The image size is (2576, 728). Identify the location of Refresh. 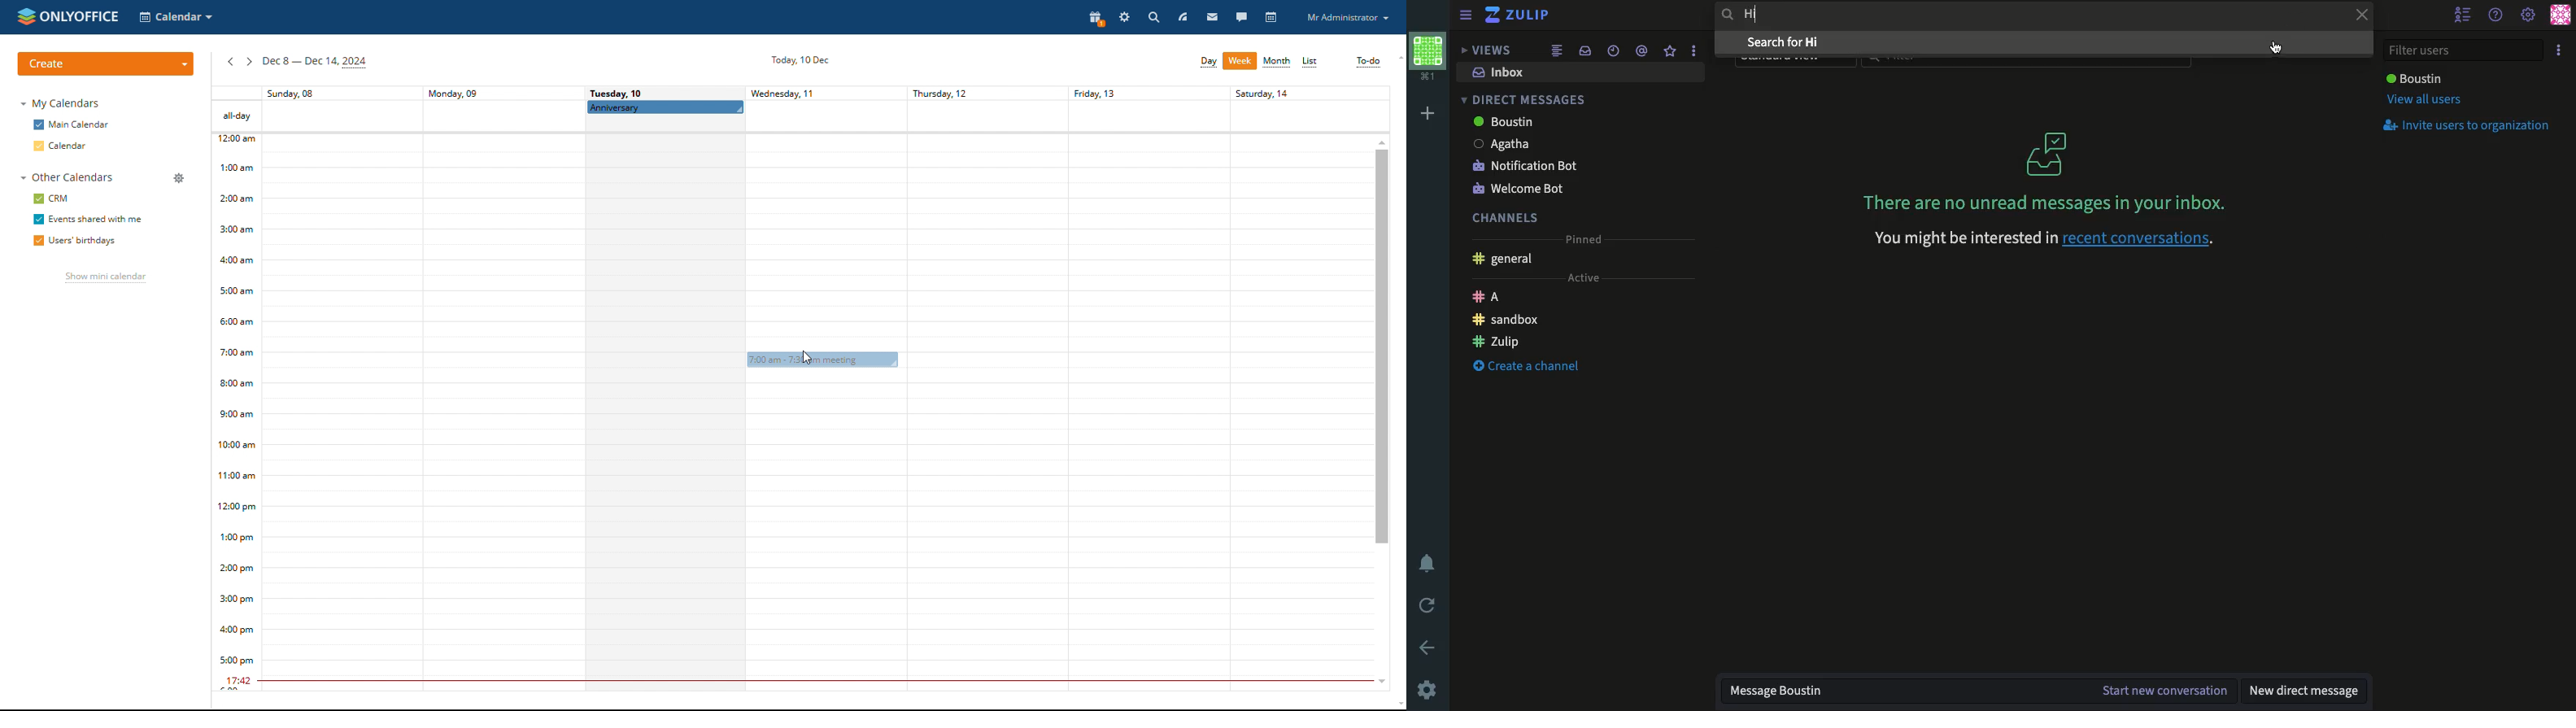
(1428, 607).